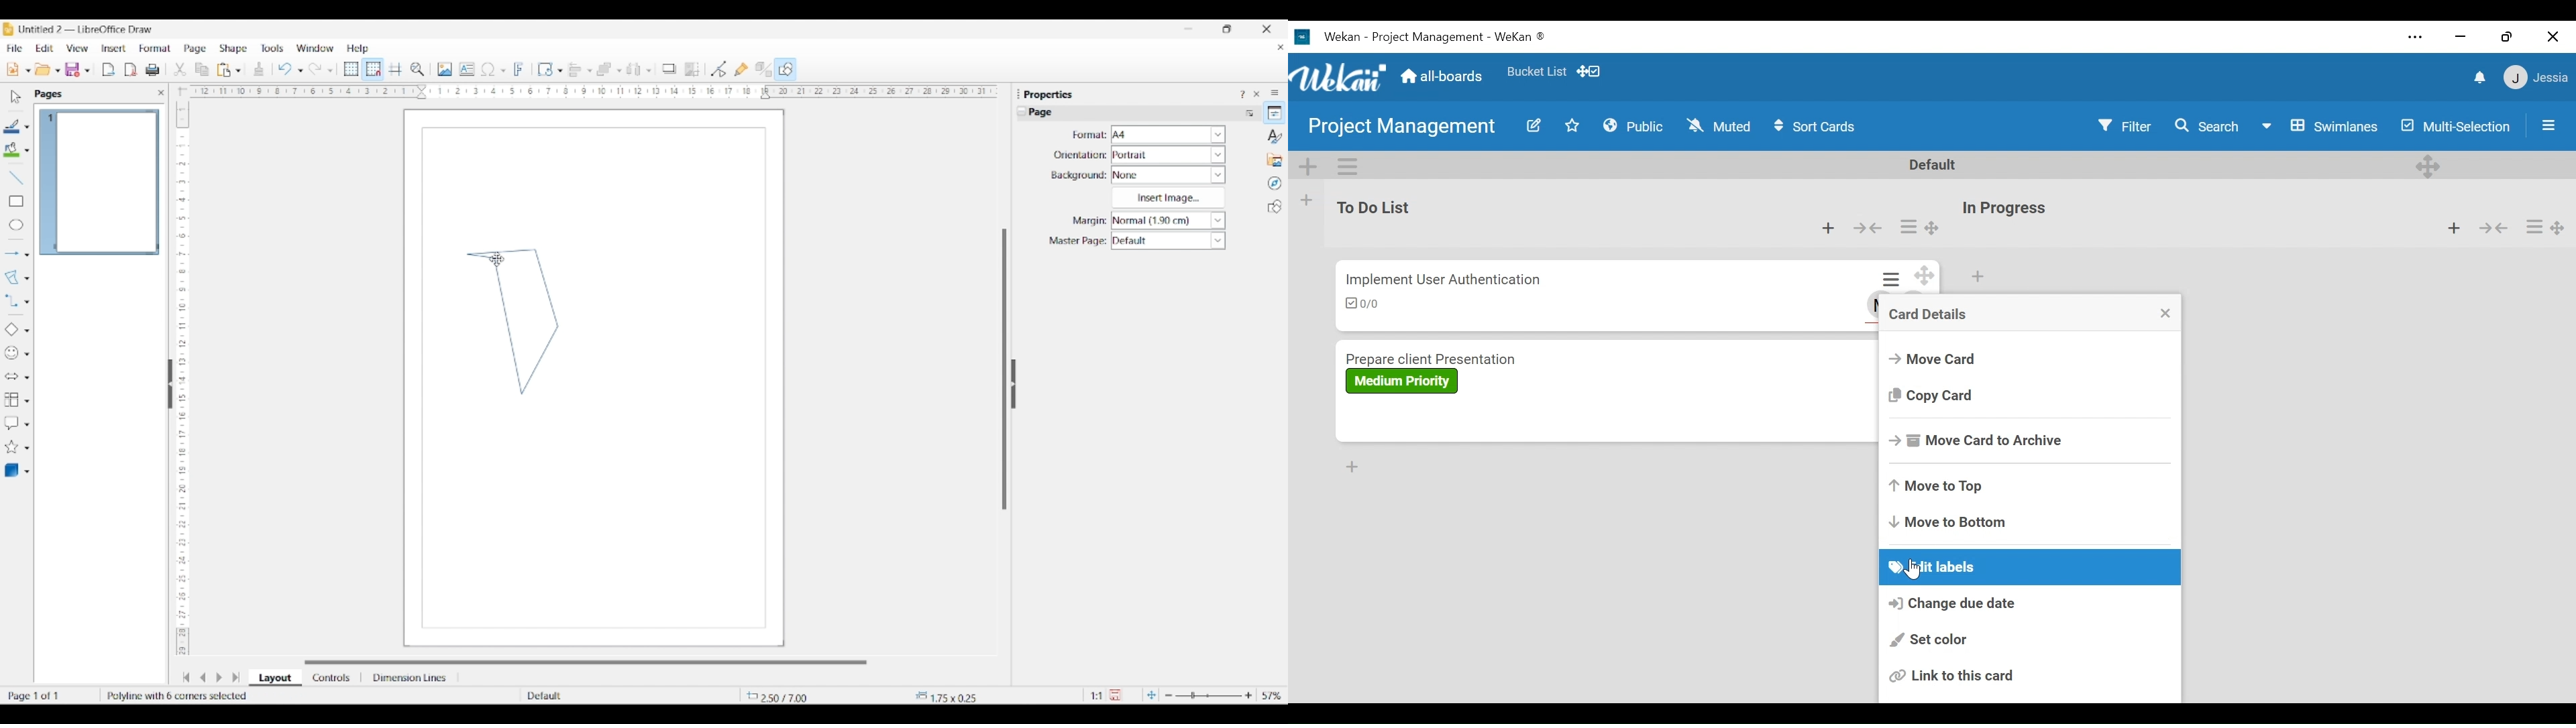 This screenshot has height=728, width=2576. Describe the element at coordinates (1242, 94) in the screenshot. I see `Help about this sidebar` at that location.